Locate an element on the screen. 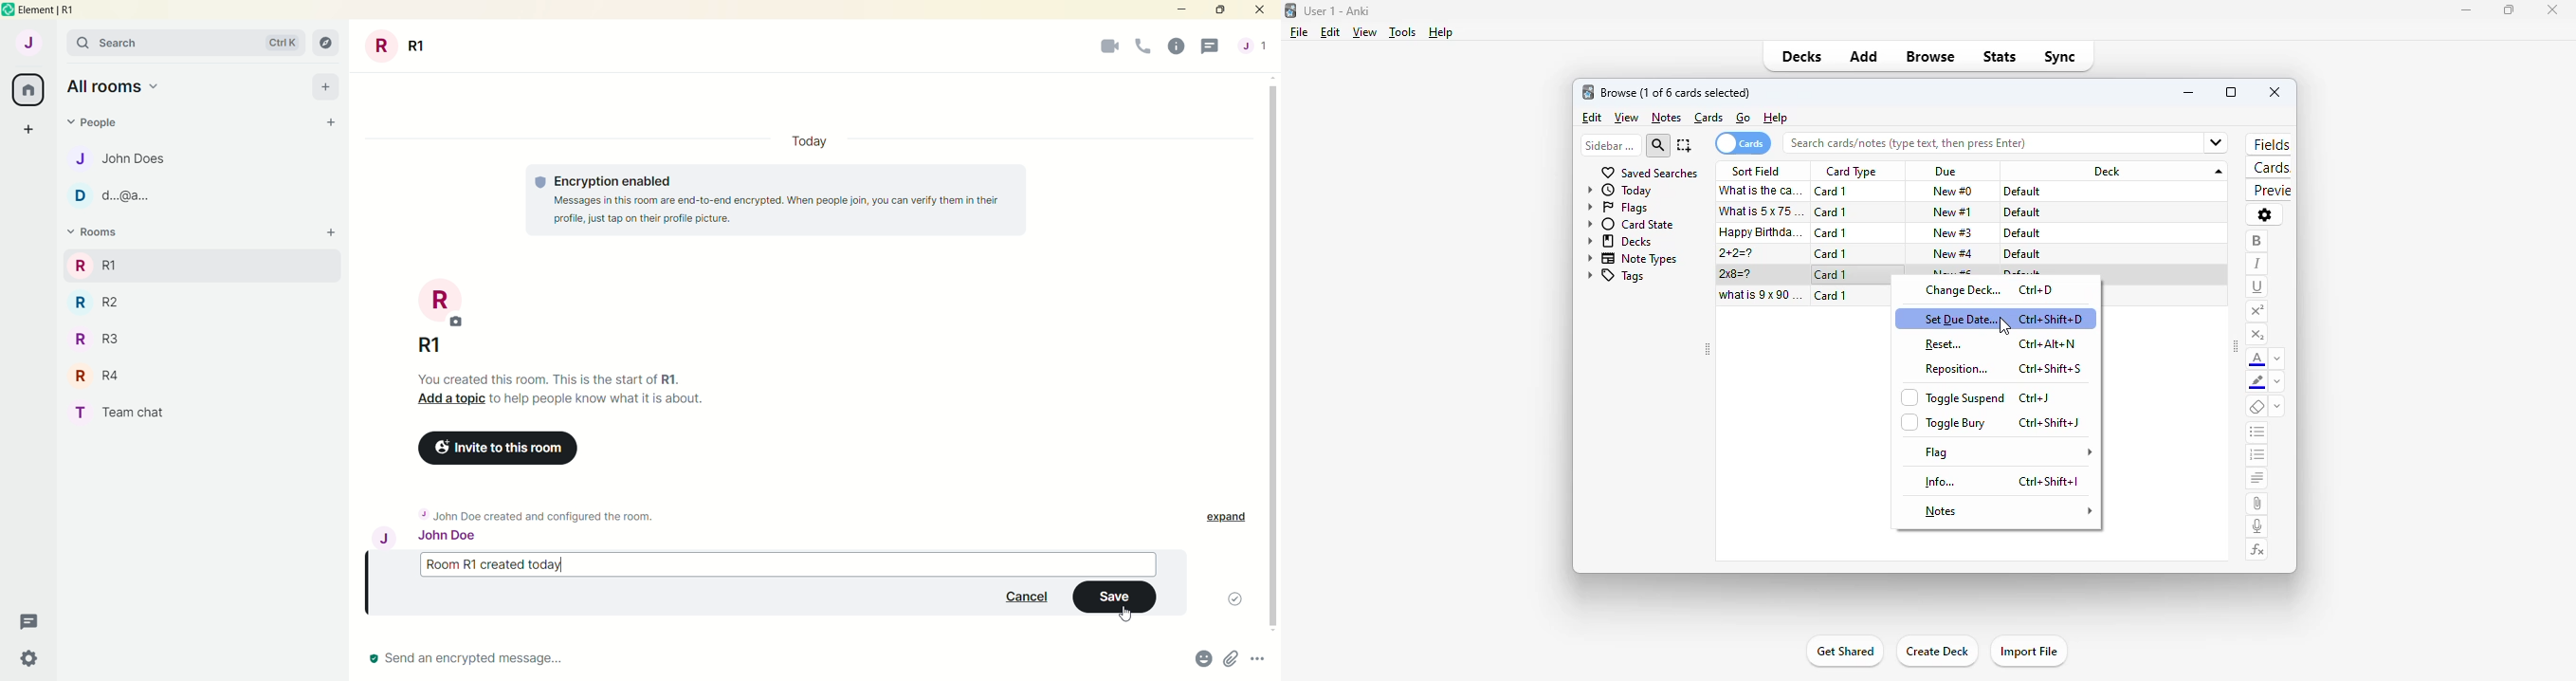 This screenshot has width=2576, height=700. alignment is located at coordinates (2256, 480).